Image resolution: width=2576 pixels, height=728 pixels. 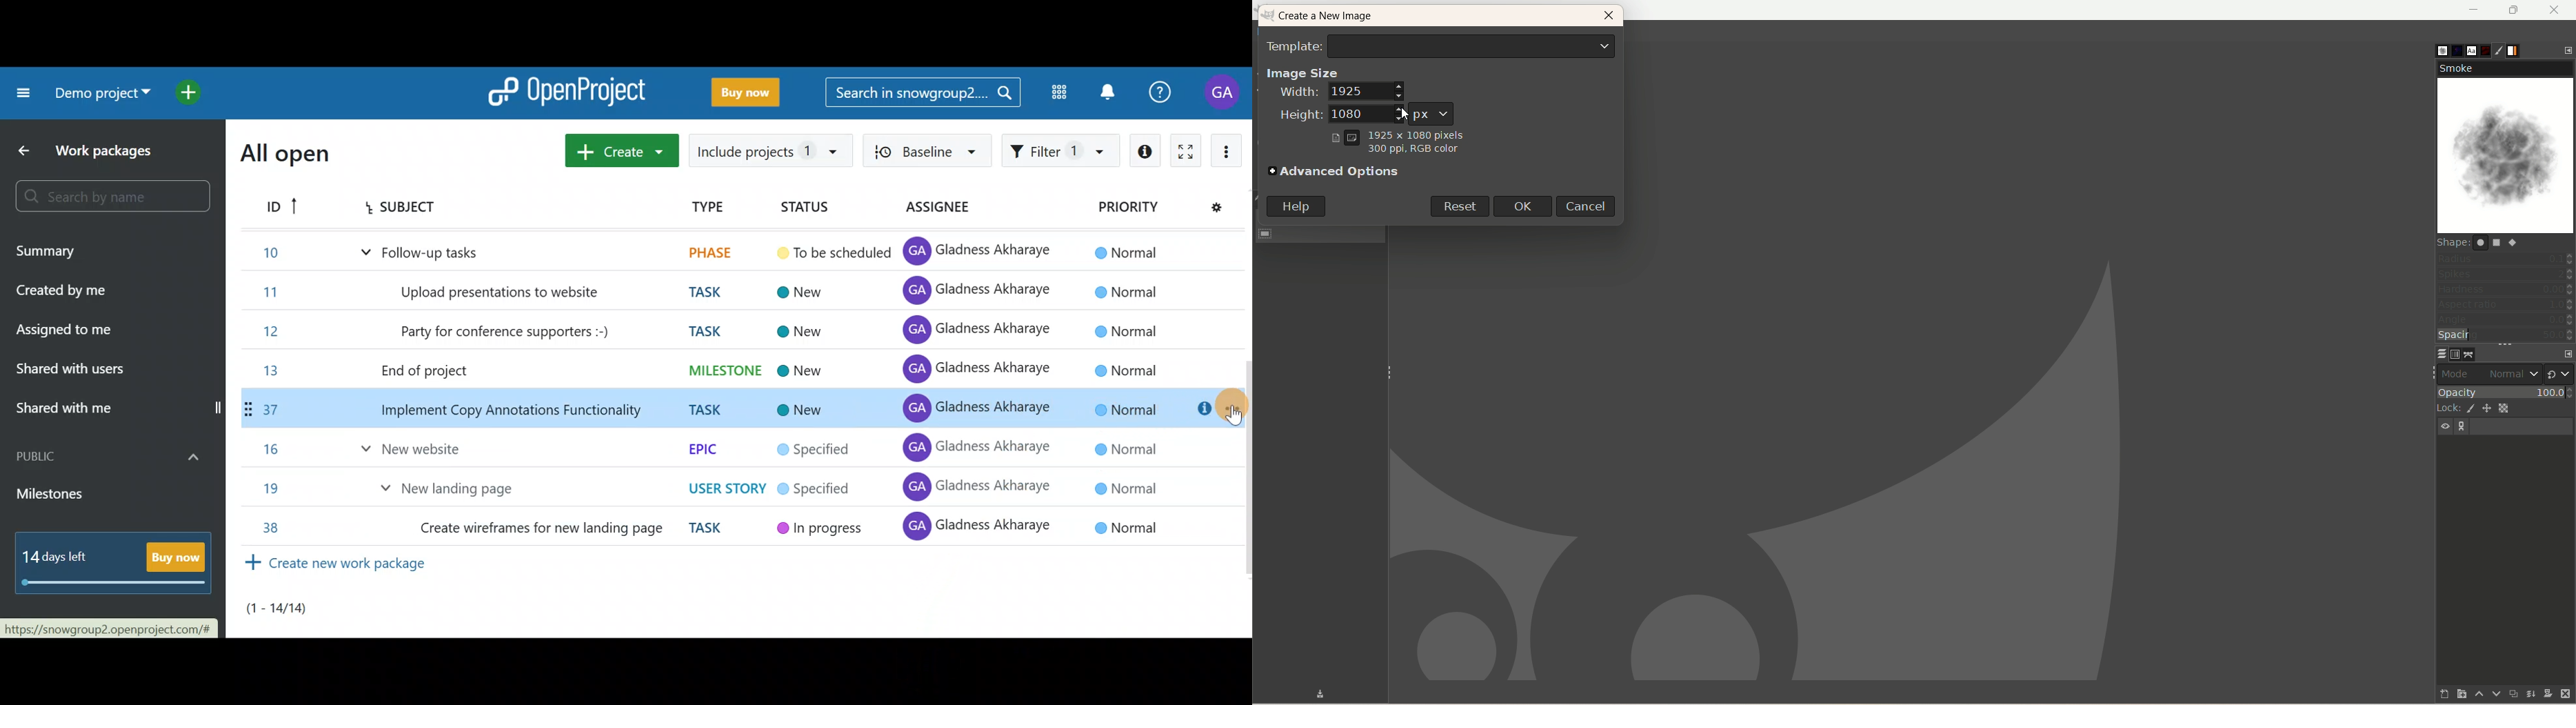 What do you see at coordinates (1309, 693) in the screenshot?
I see `save` at bounding box center [1309, 693].